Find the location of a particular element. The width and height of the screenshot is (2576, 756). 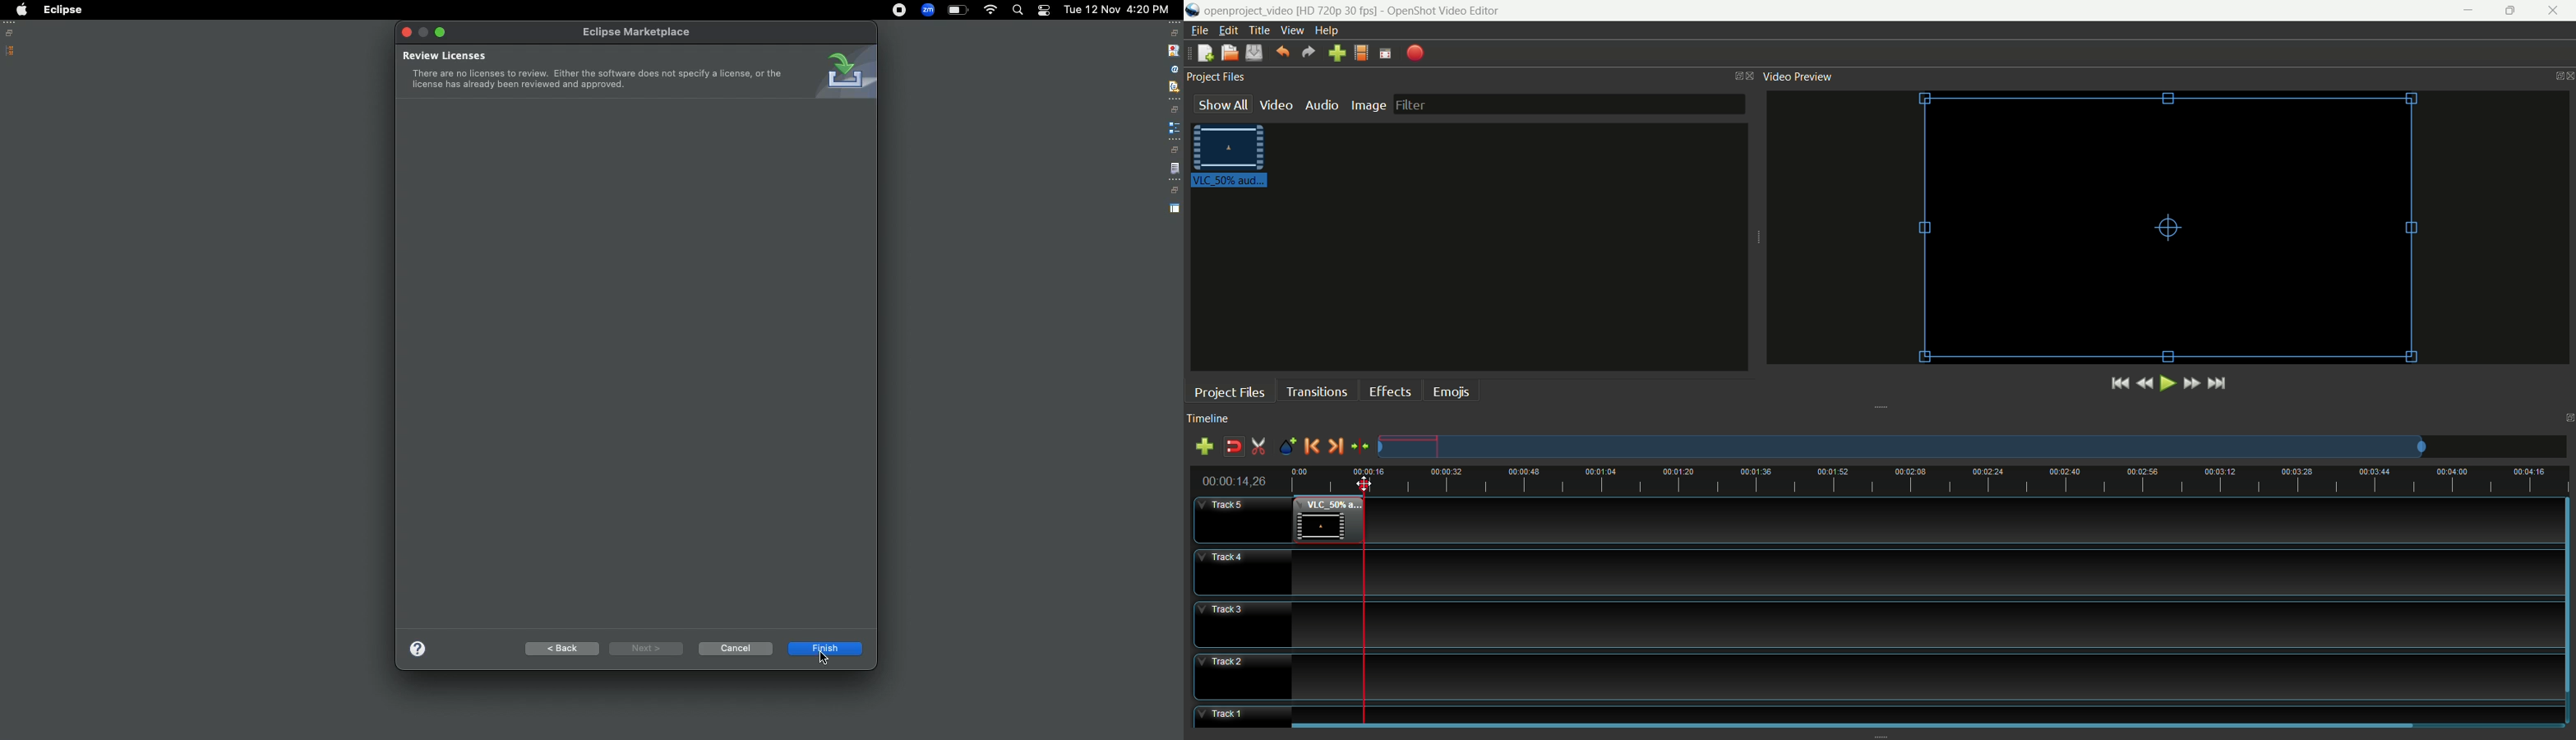

playhead is located at coordinates (1367, 605).